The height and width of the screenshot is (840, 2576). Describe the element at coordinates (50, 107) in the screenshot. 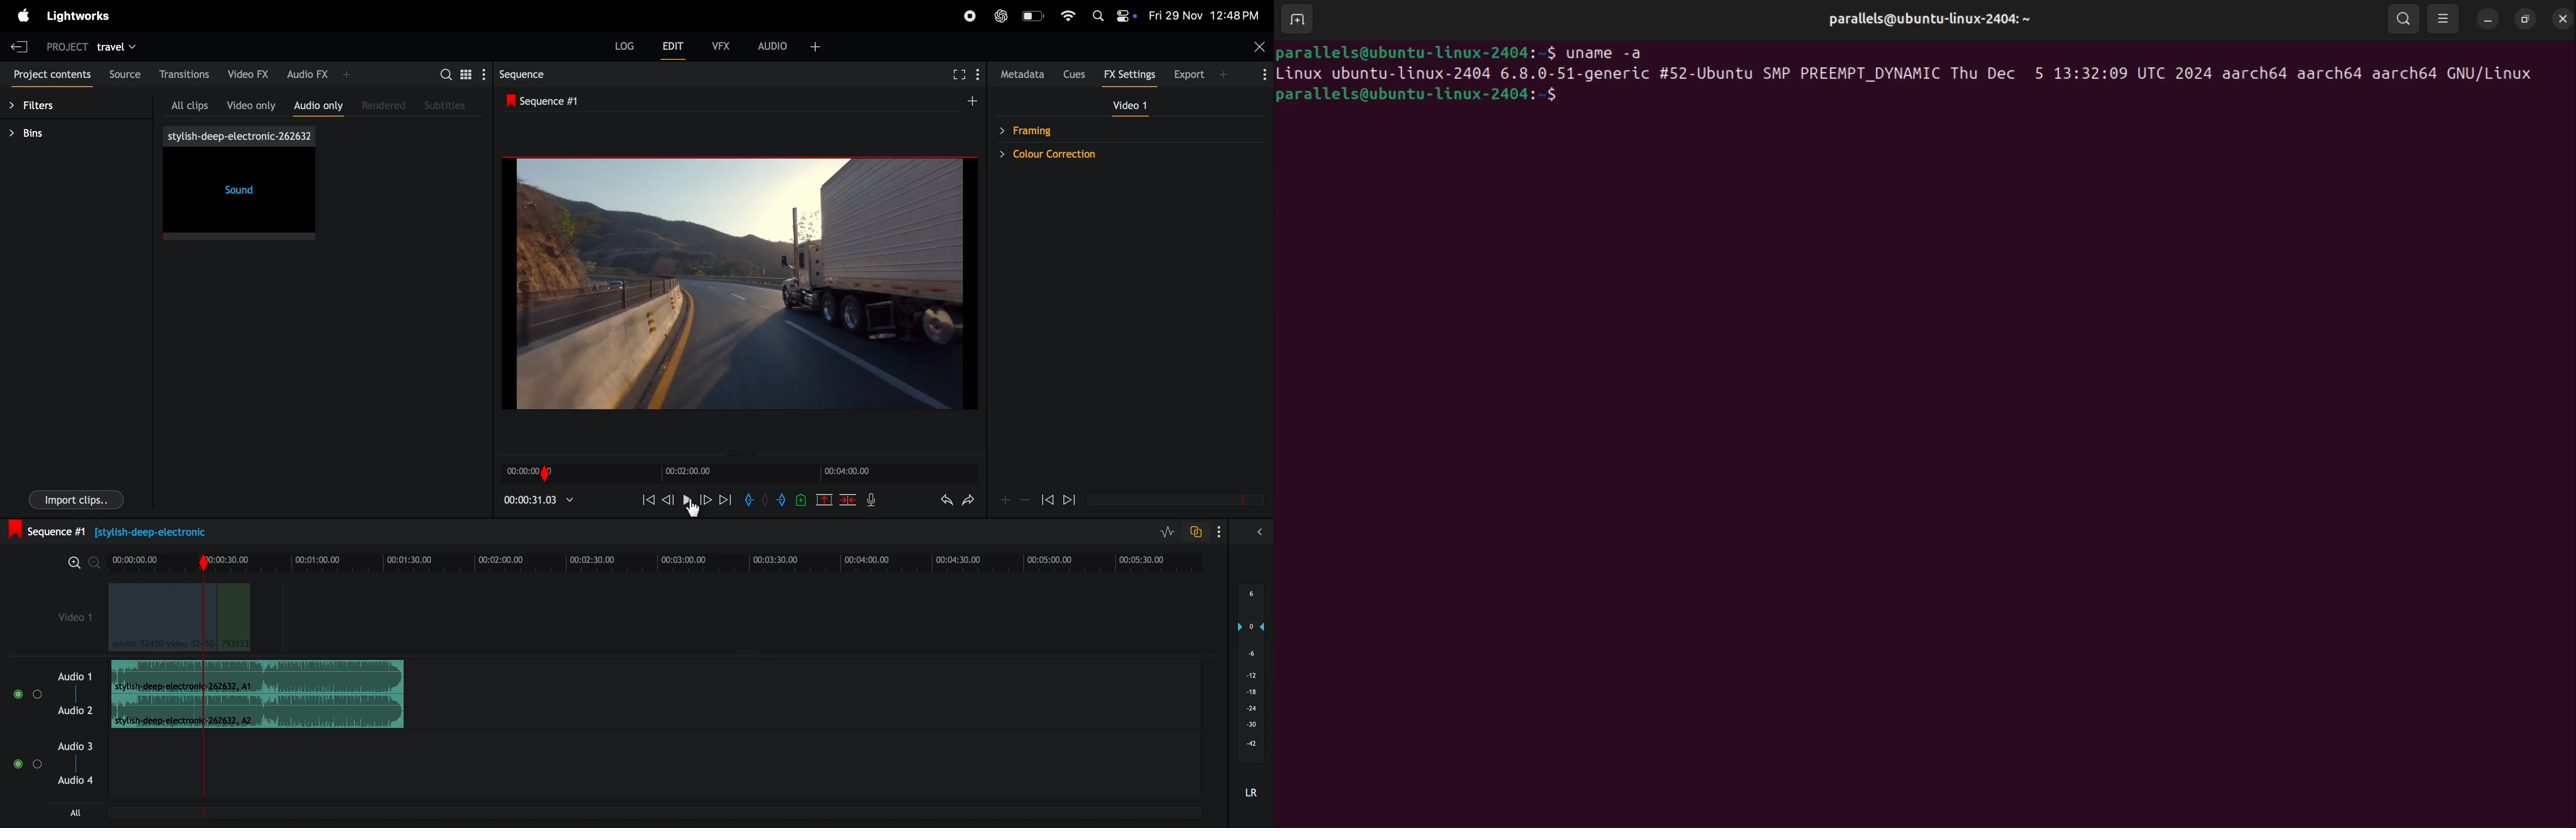

I see `filters` at that location.